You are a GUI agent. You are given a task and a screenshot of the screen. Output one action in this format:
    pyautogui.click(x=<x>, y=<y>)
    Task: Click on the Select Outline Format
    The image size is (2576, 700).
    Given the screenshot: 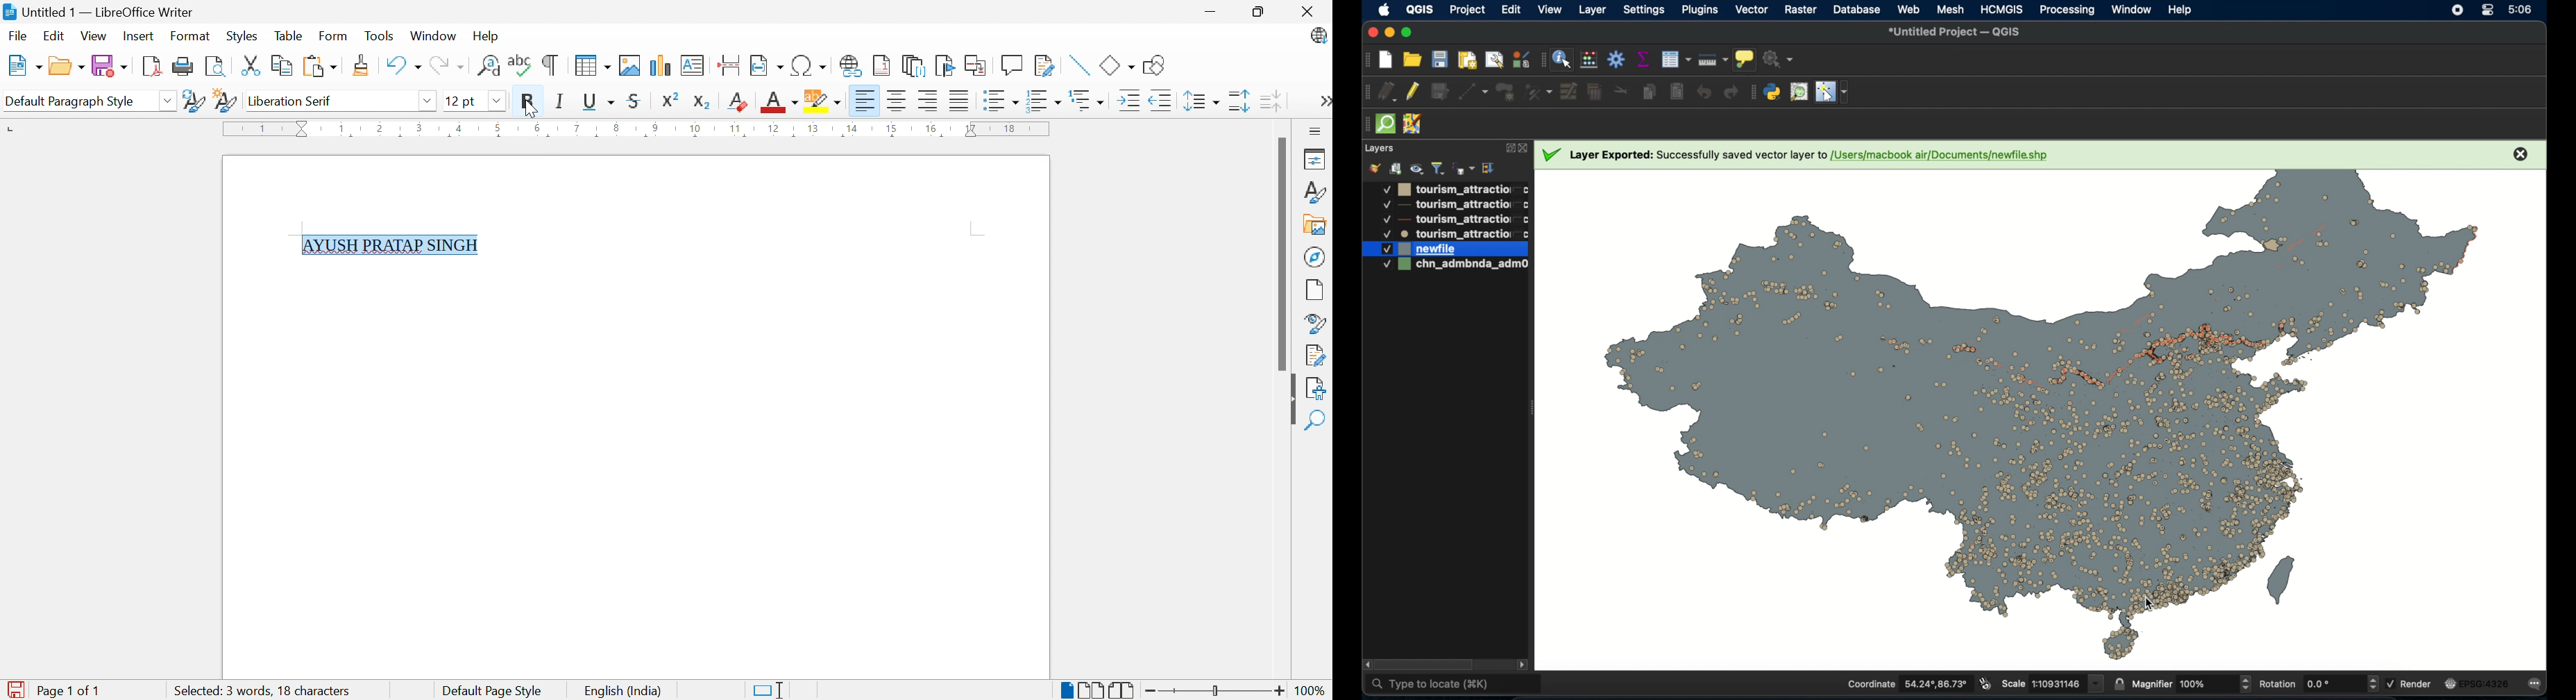 What is the action you would take?
    pyautogui.click(x=1088, y=101)
    